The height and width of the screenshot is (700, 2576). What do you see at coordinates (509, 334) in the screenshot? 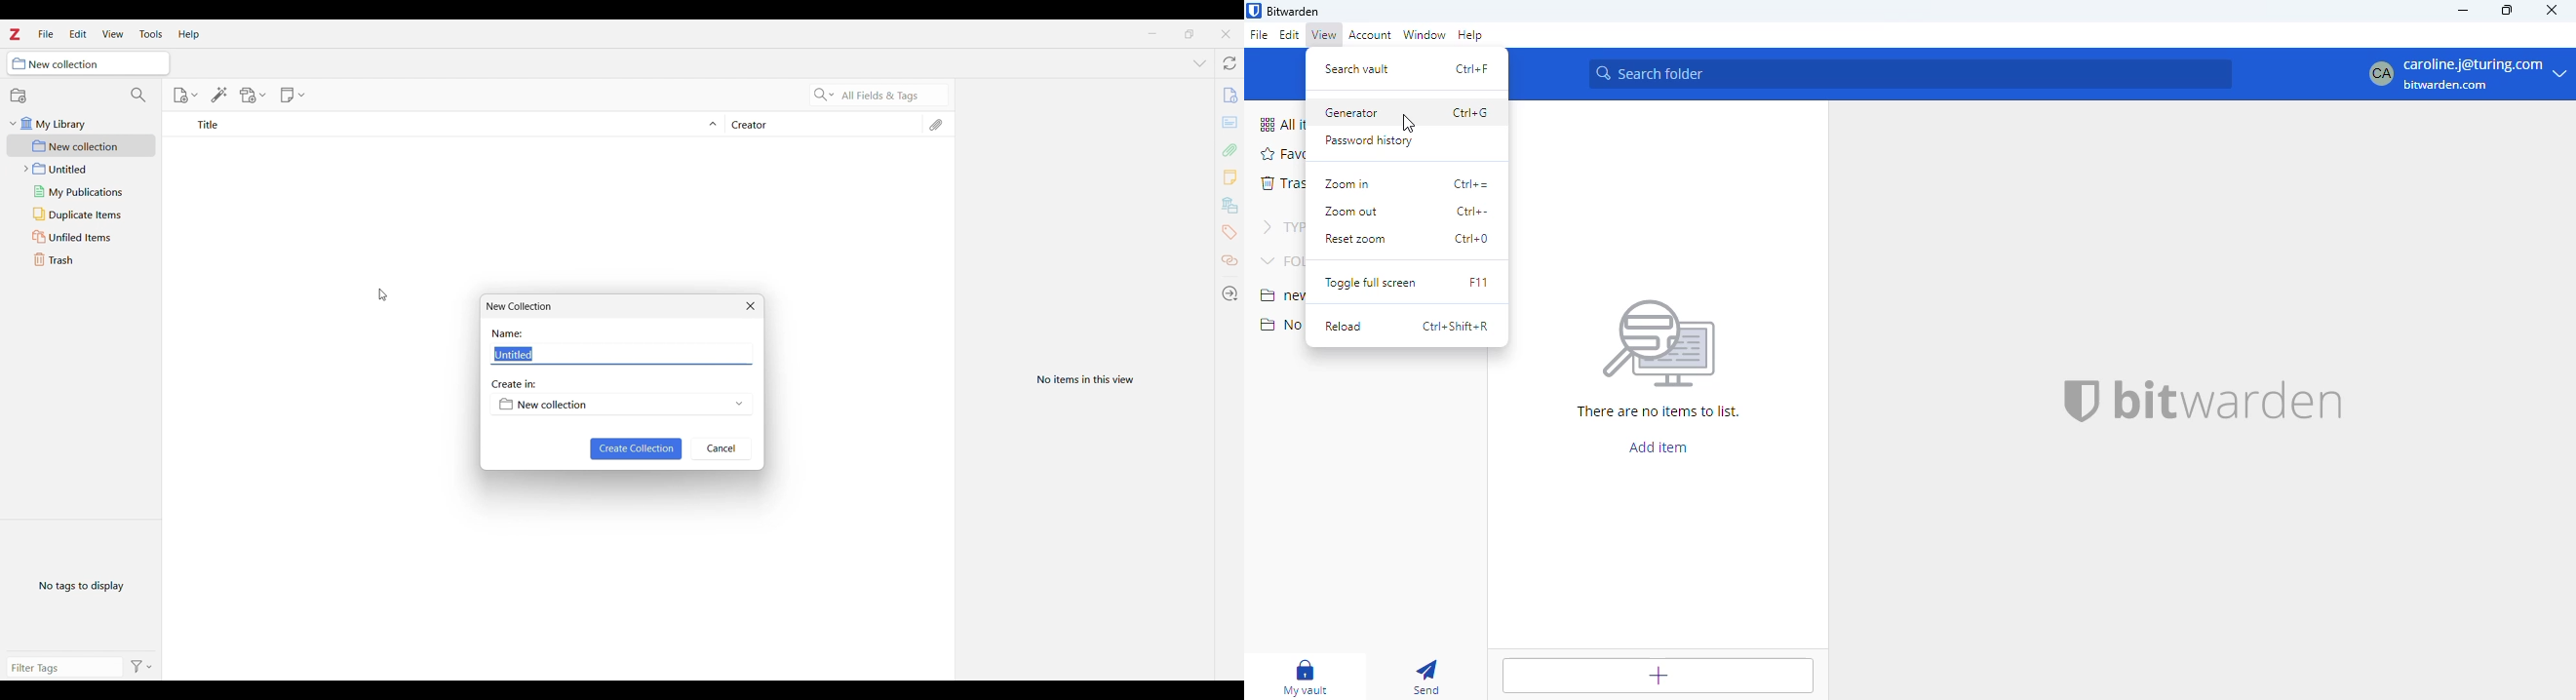
I see `Name:` at bounding box center [509, 334].